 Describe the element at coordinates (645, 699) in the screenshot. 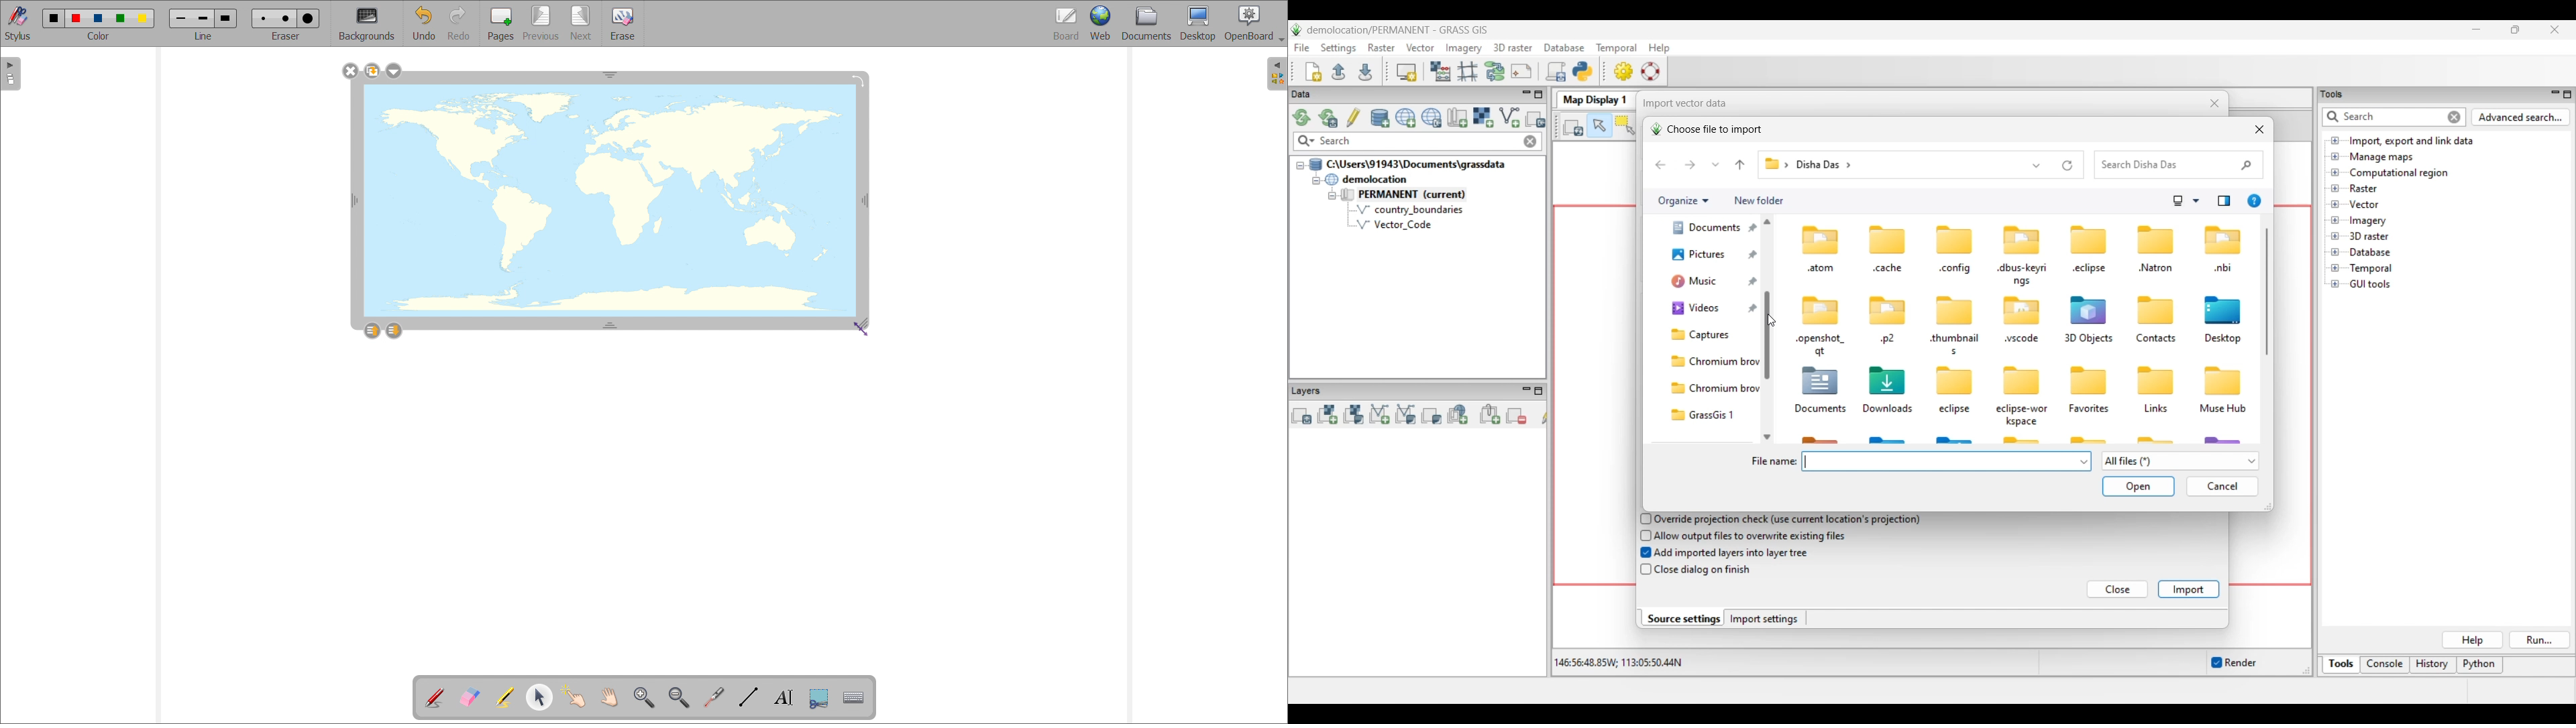

I see `zoom in` at that location.